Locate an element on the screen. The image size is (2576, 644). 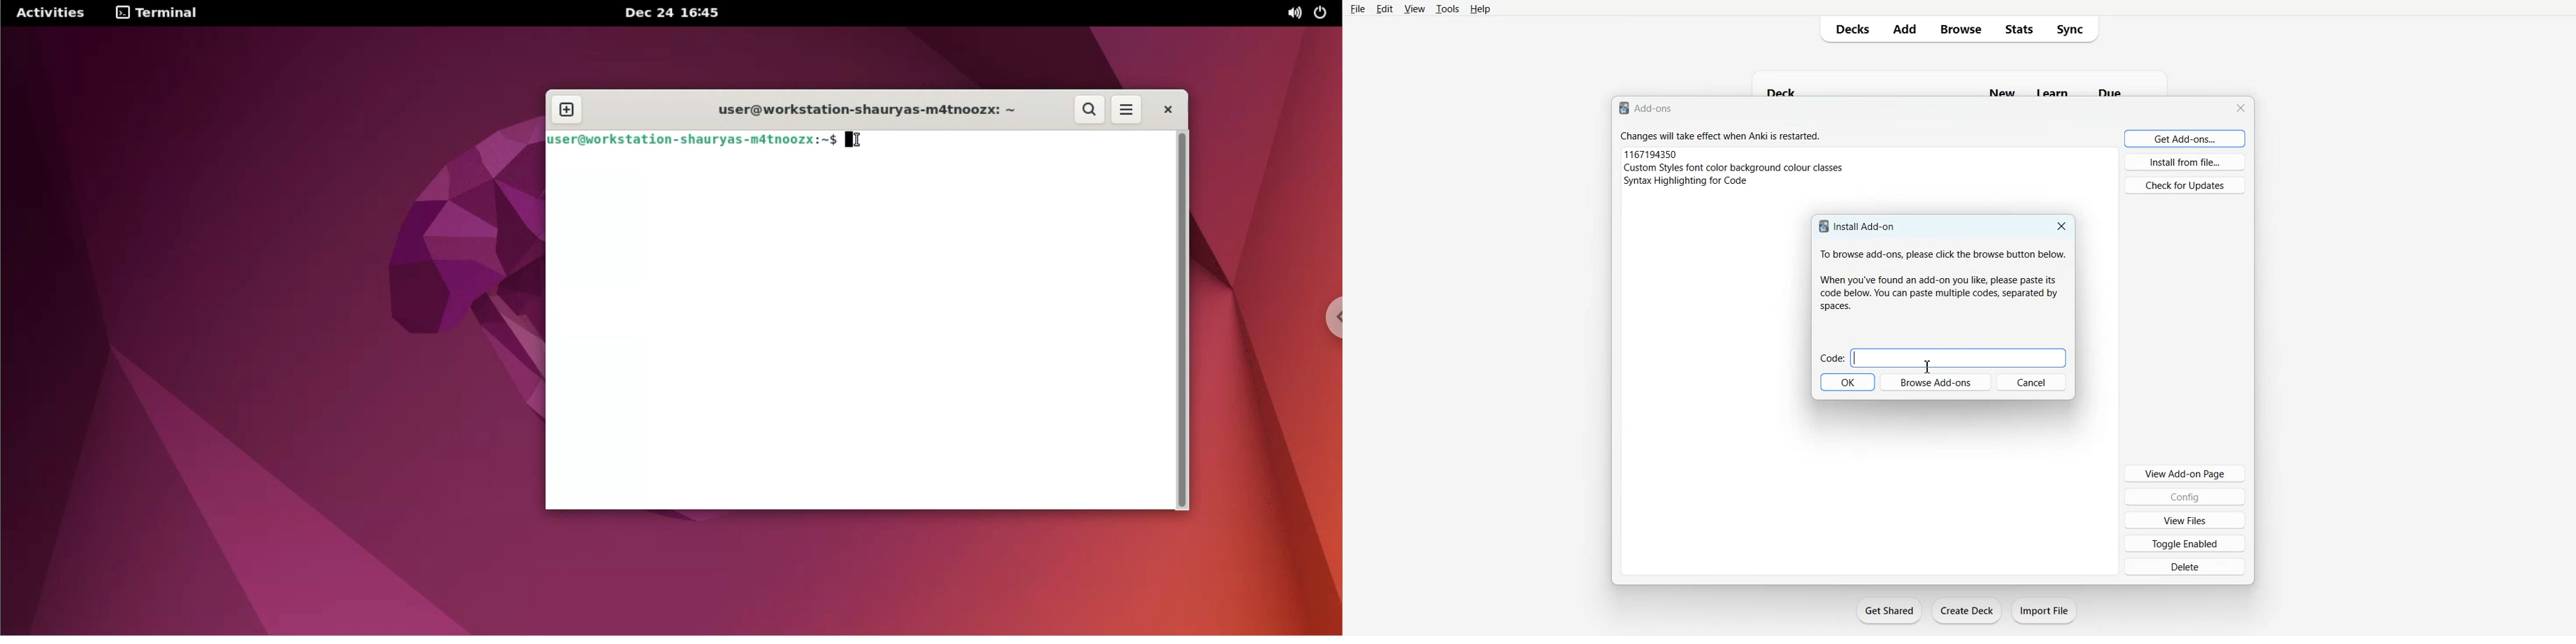
Add-ons. is located at coordinates (1648, 108).